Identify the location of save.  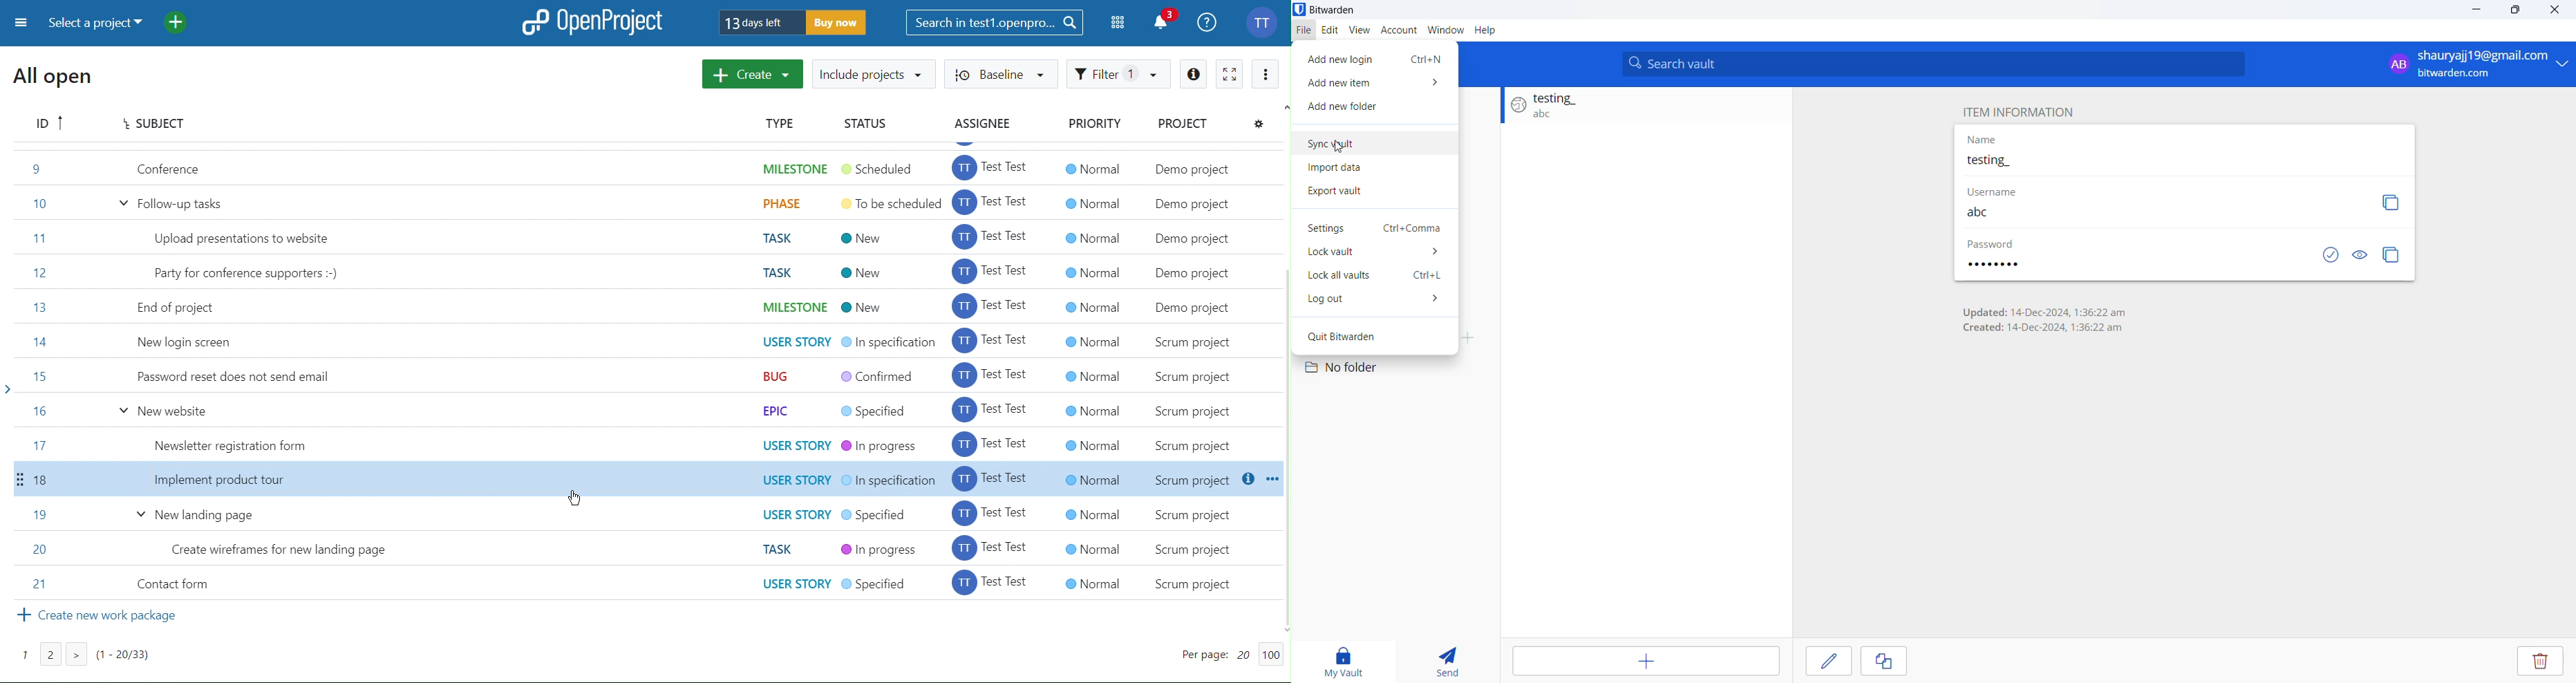
(1829, 663).